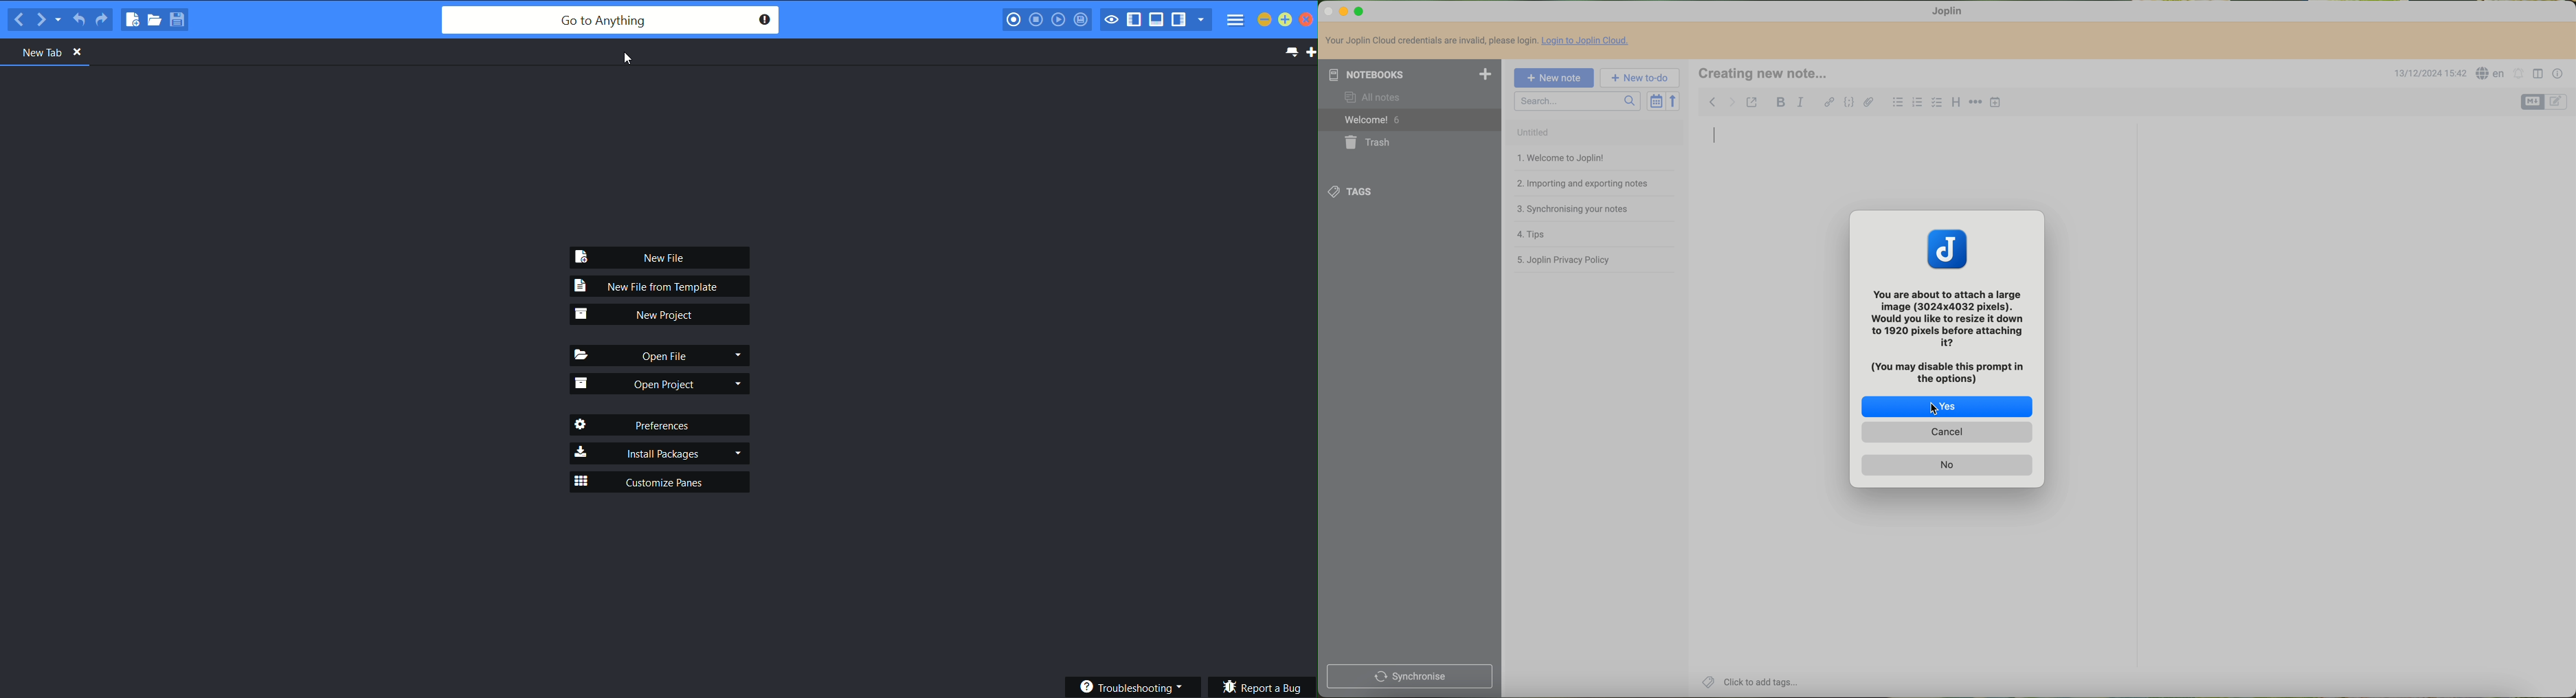 The width and height of the screenshot is (2576, 700). What do you see at coordinates (1374, 98) in the screenshot?
I see `all notes` at bounding box center [1374, 98].